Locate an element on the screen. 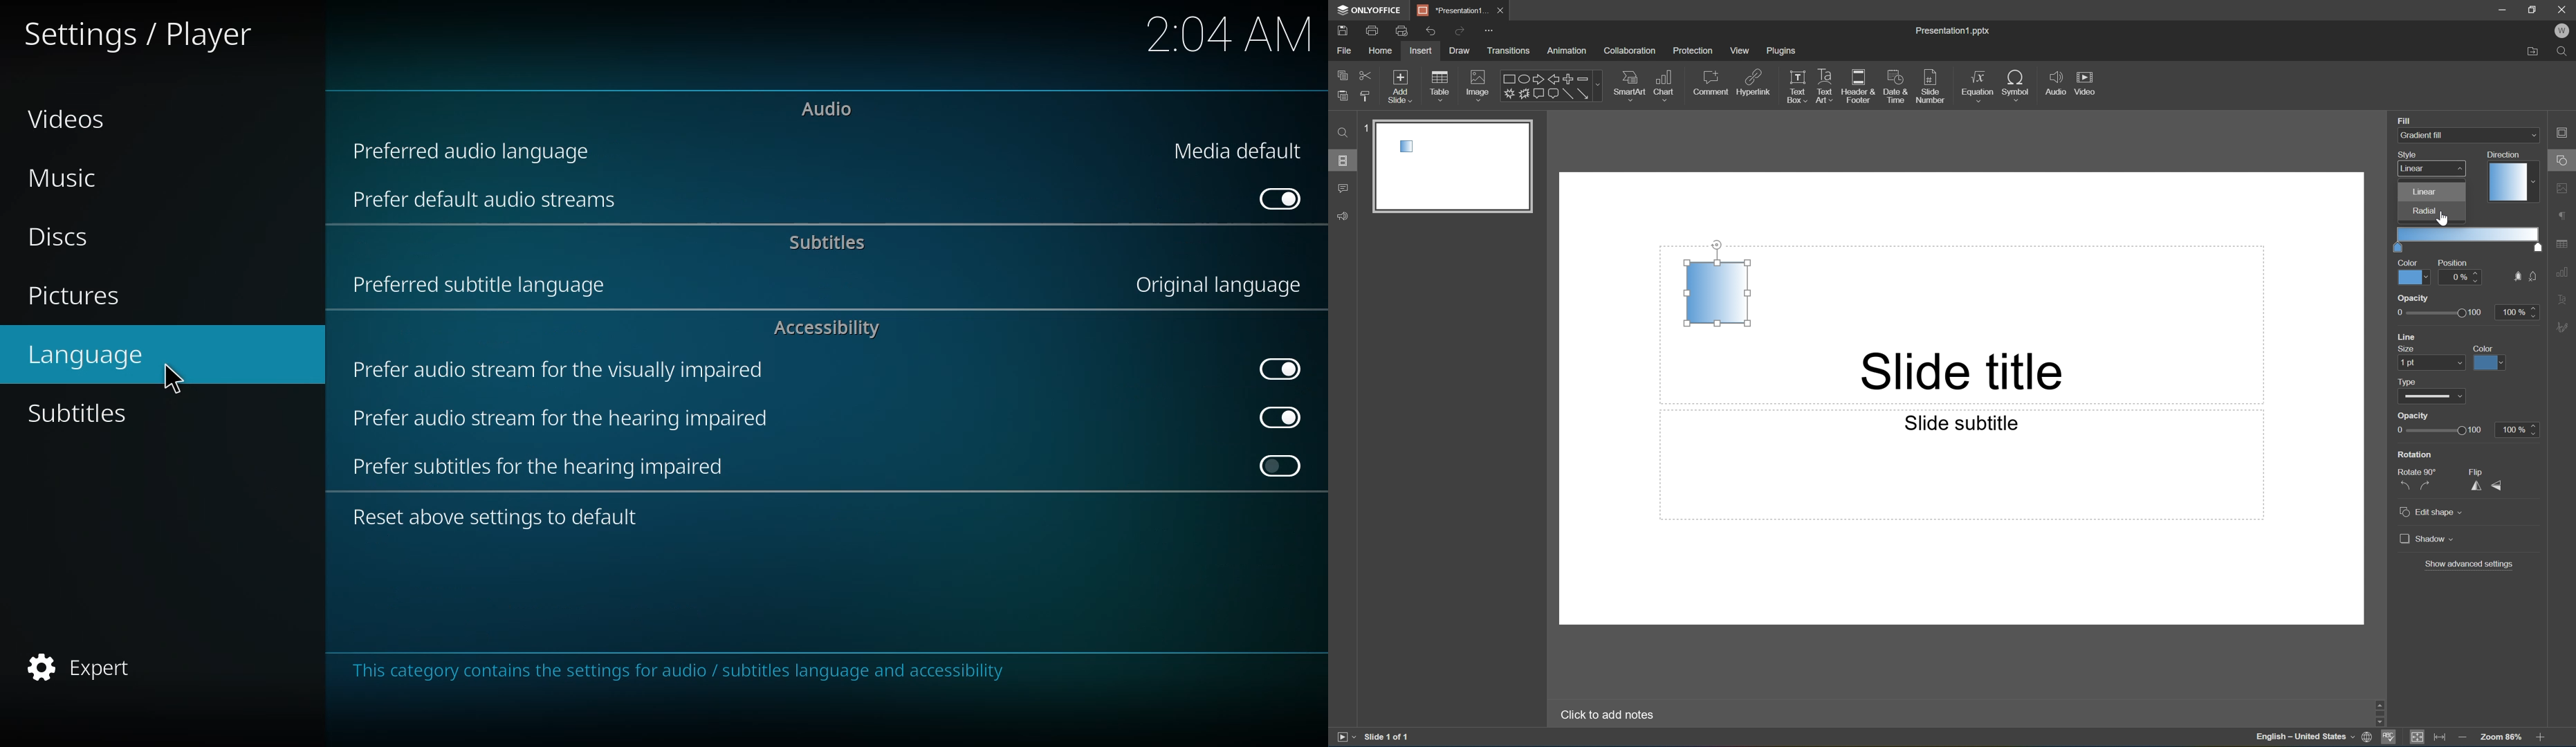 This screenshot has height=756, width=2576. Add Slide is located at coordinates (1401, 87).